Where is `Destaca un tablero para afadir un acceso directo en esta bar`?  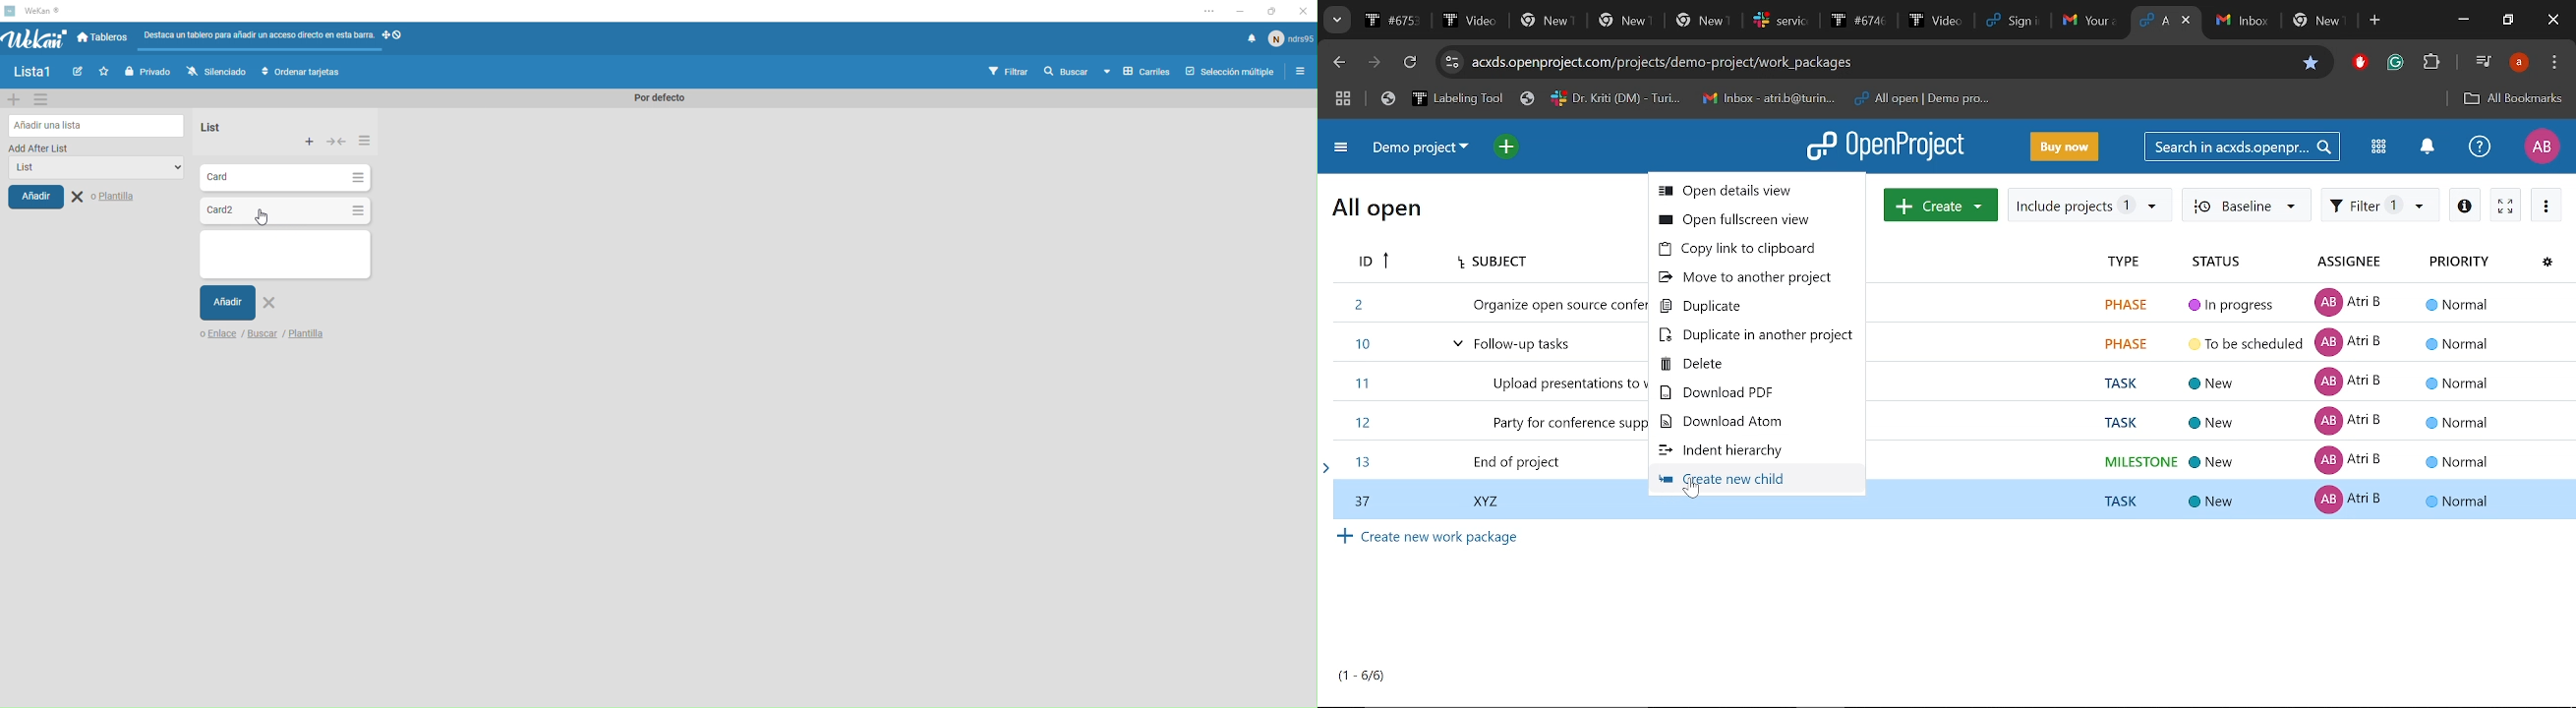 Destaca un tablero para afadir un acceso directo en esta bar is located at coordinates (258, 34).